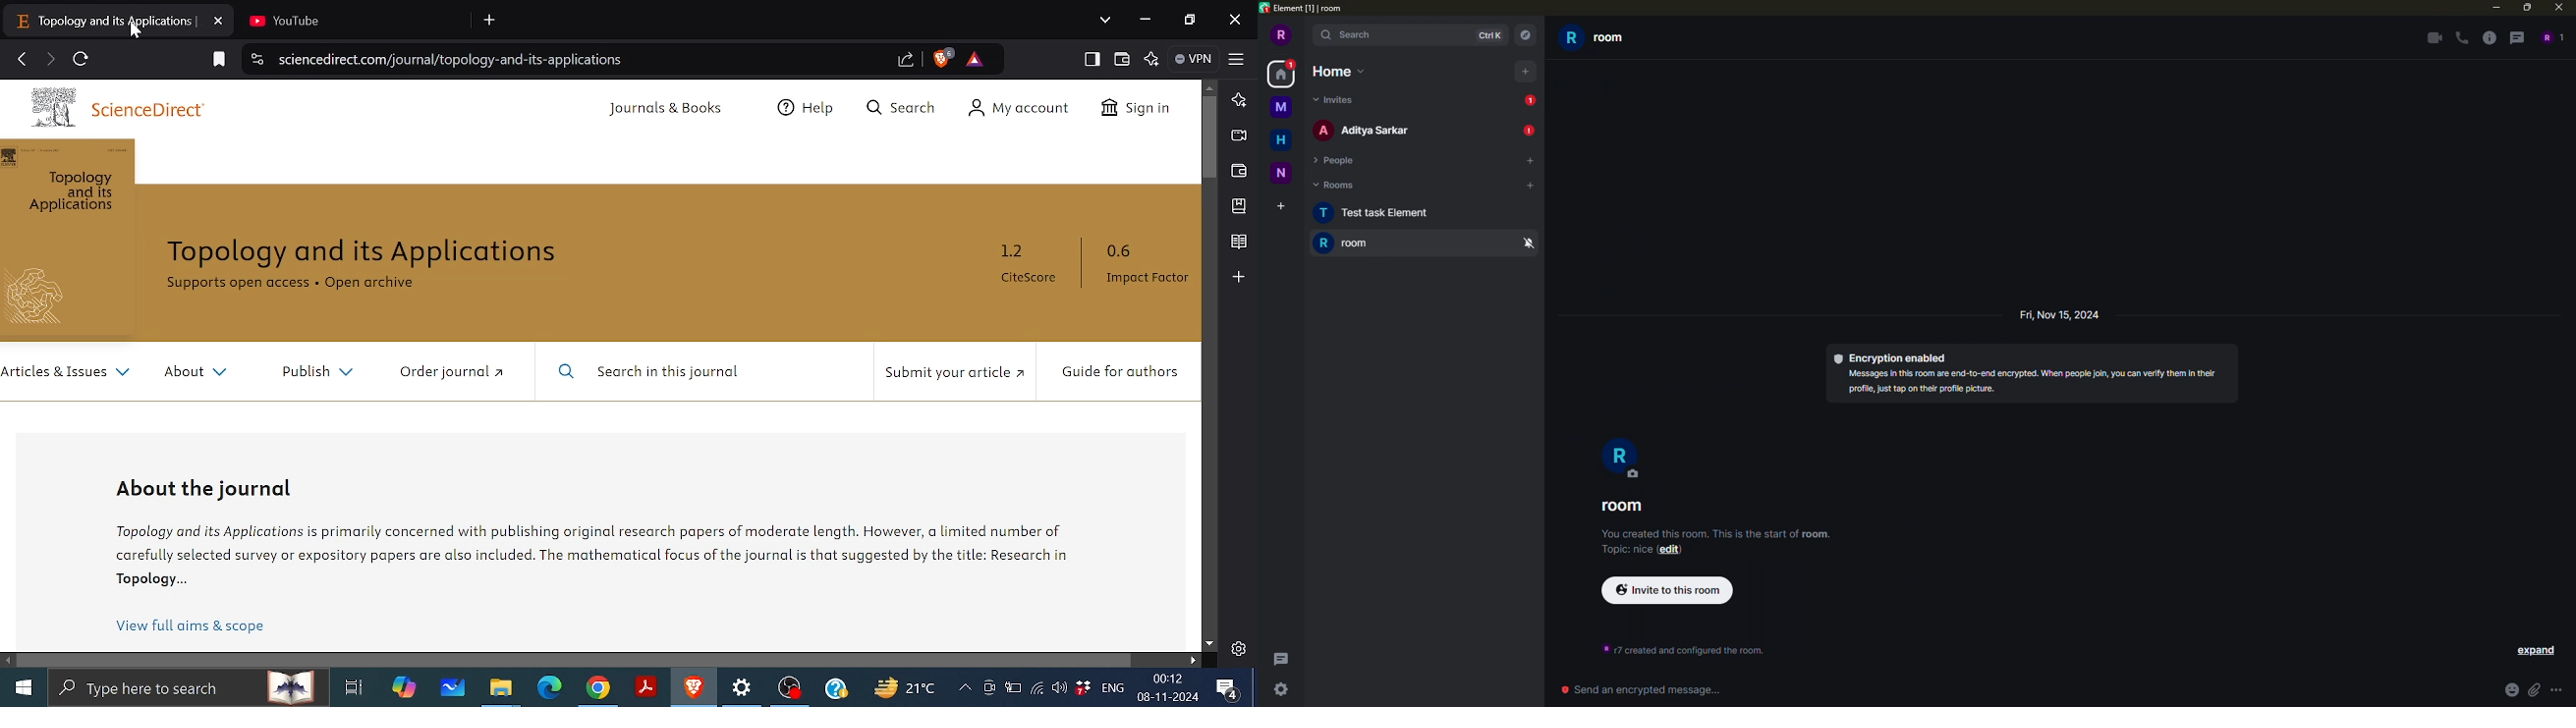 The image size is (2576, 728). What do you see at coordinates (2489, 39) in the screenshot?
I see `information` at bounding box center [2489, 39].